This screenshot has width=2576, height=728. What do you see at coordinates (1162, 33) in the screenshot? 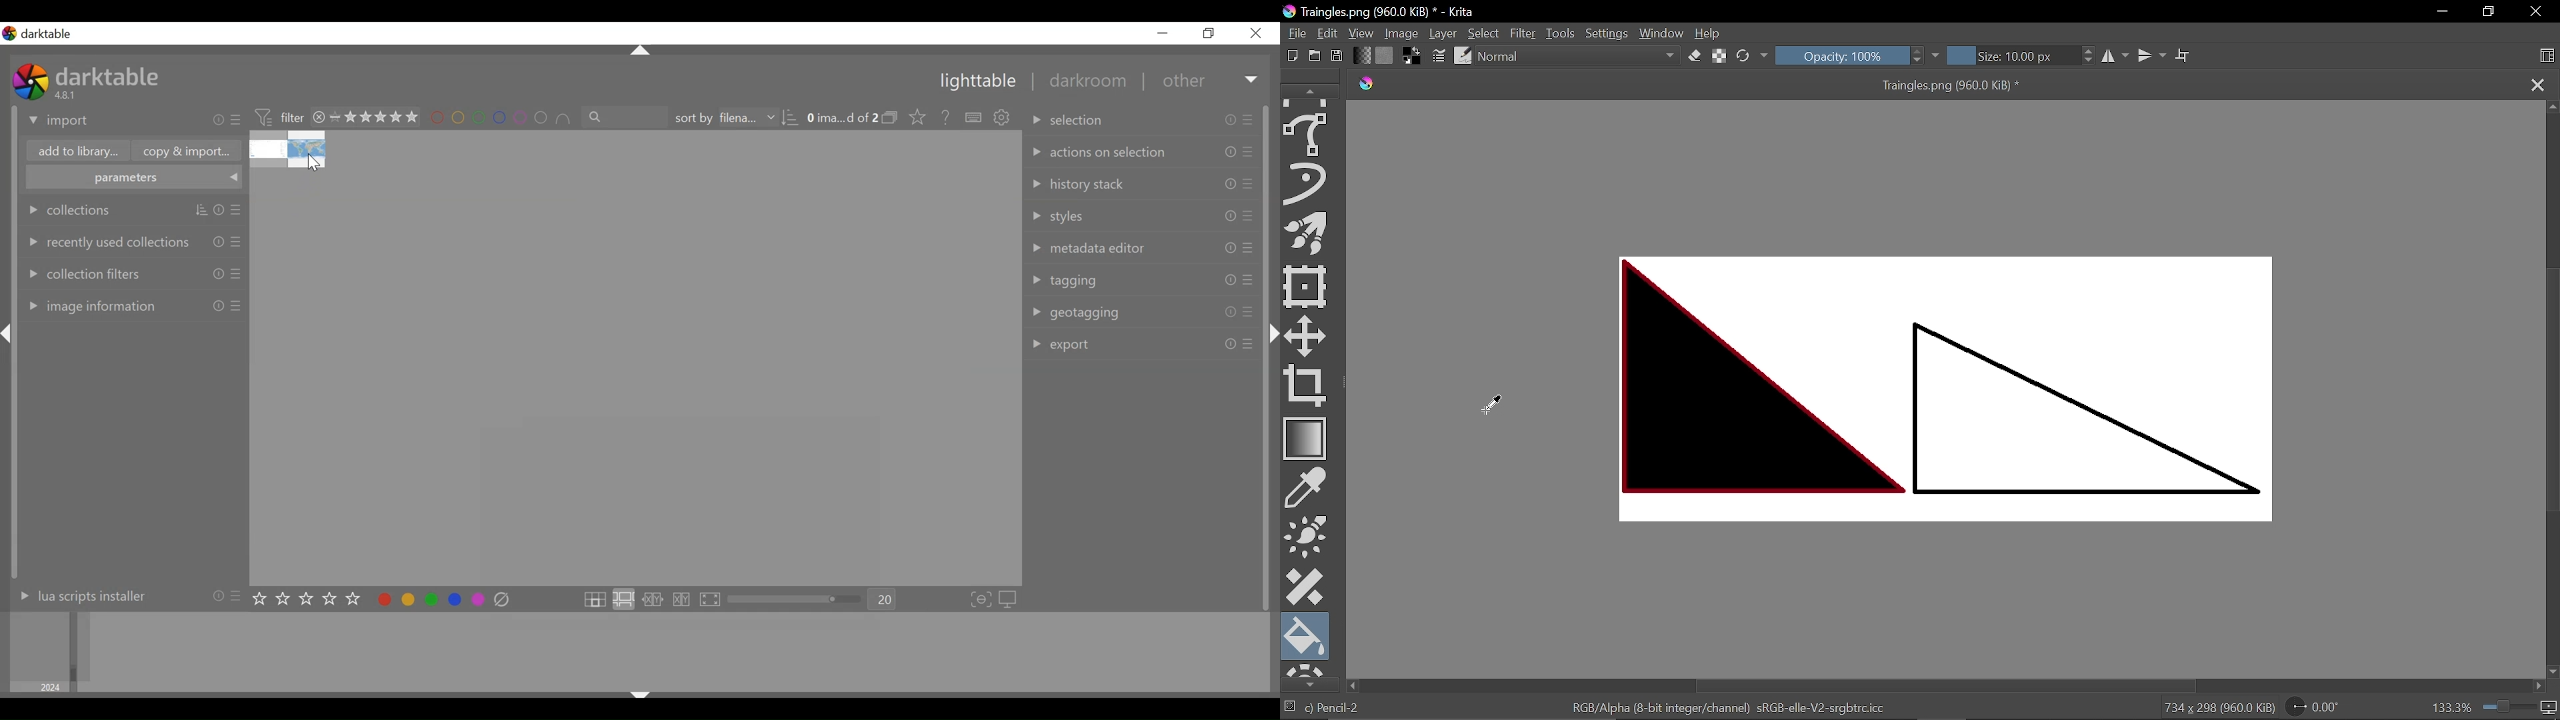
I see `` at bounding box center [1162, 33].